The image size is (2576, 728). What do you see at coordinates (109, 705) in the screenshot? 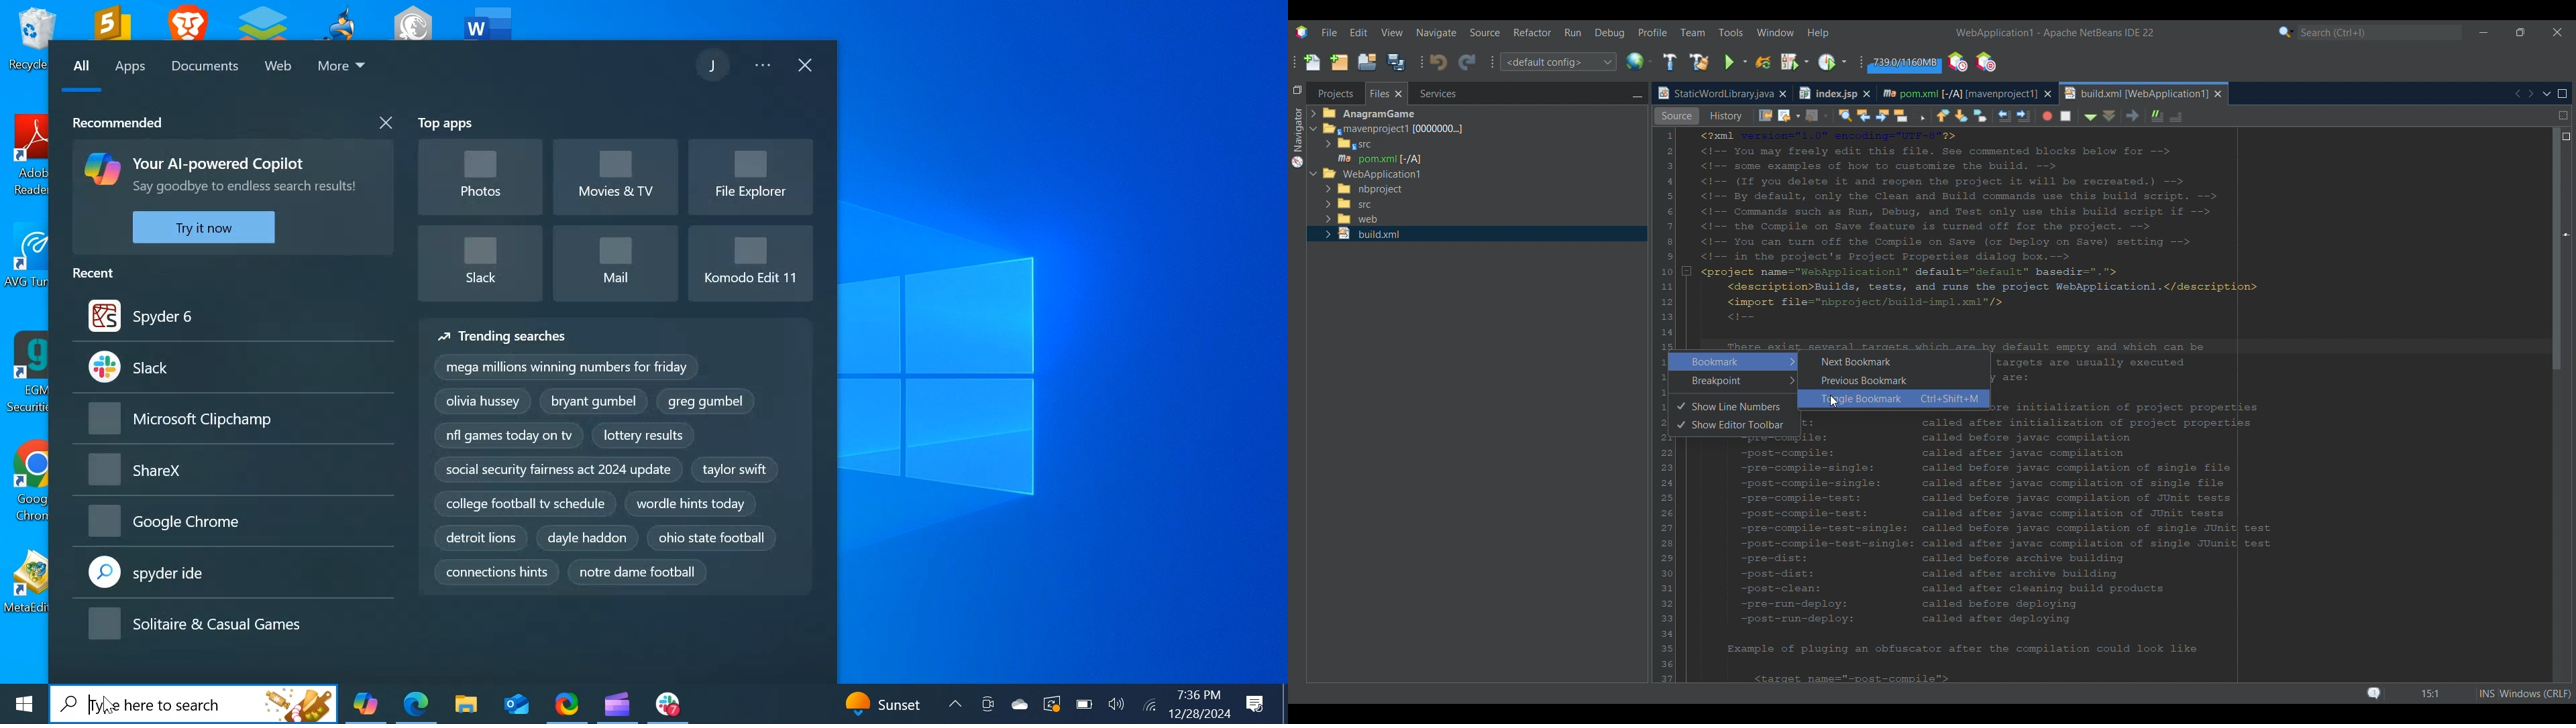
I see `Cursor` at bounding box center [109, 705].